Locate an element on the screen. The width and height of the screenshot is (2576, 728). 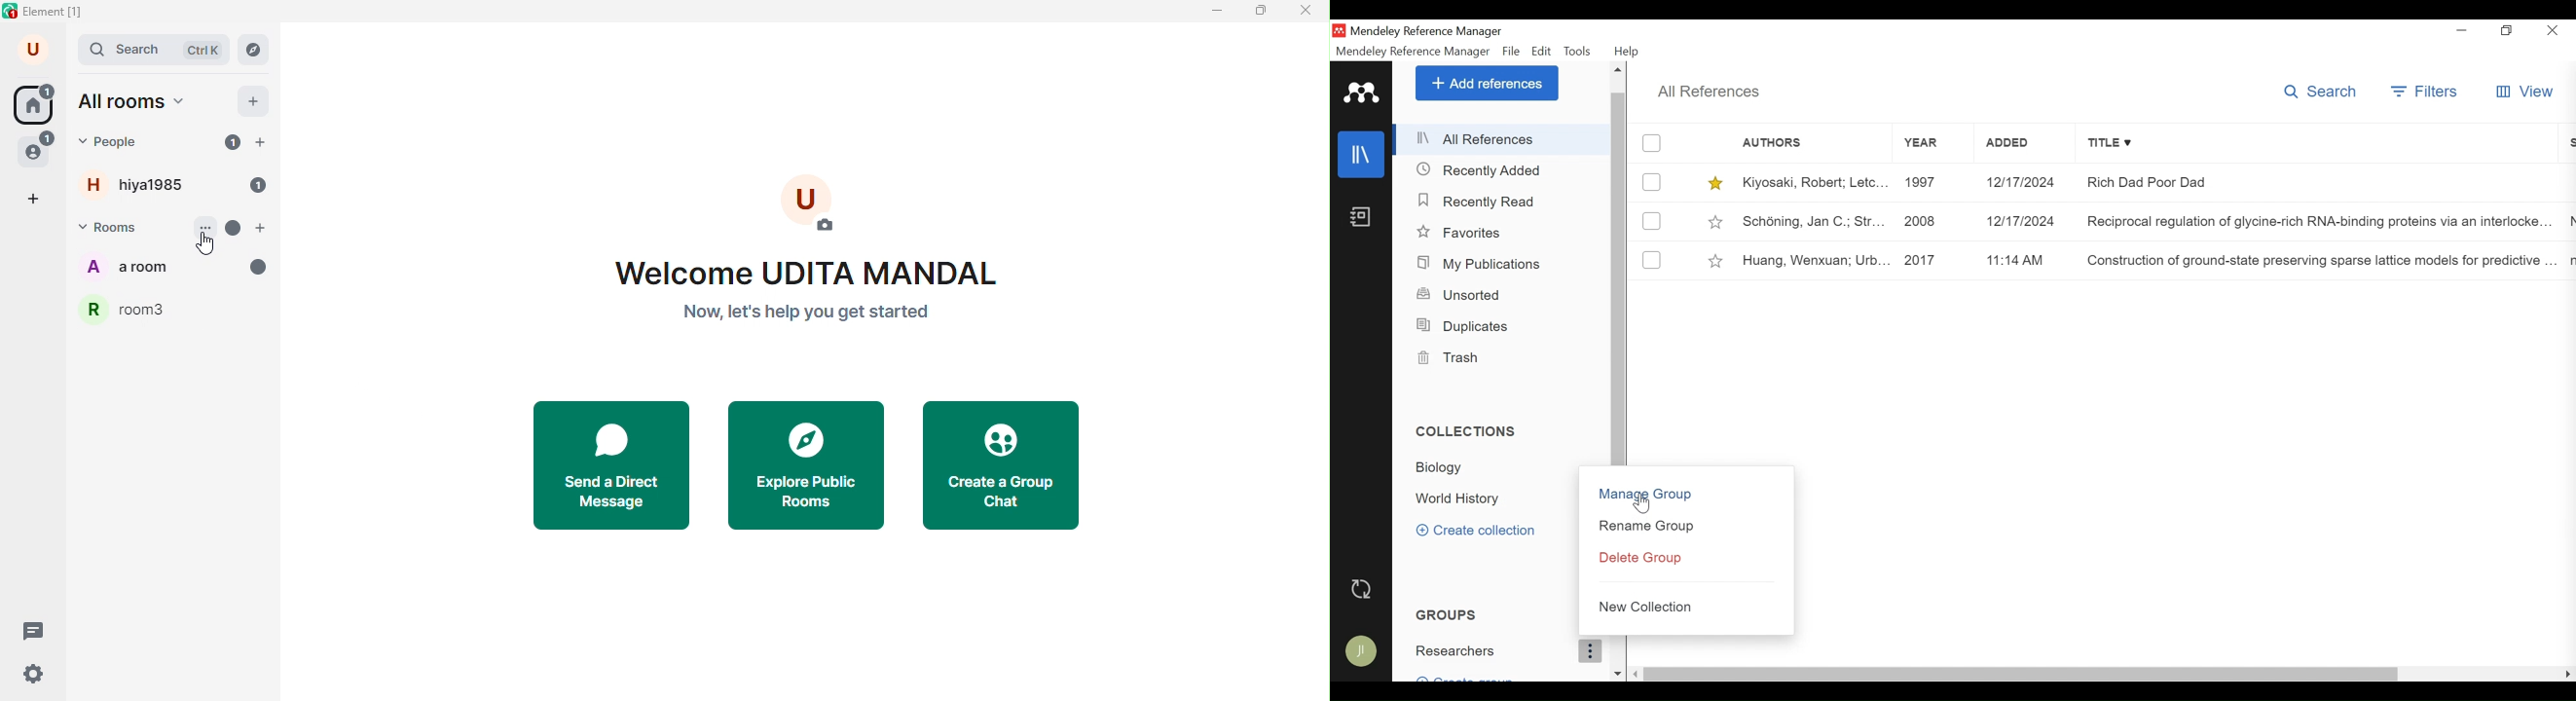
add space is located at coordinates (37, 198).